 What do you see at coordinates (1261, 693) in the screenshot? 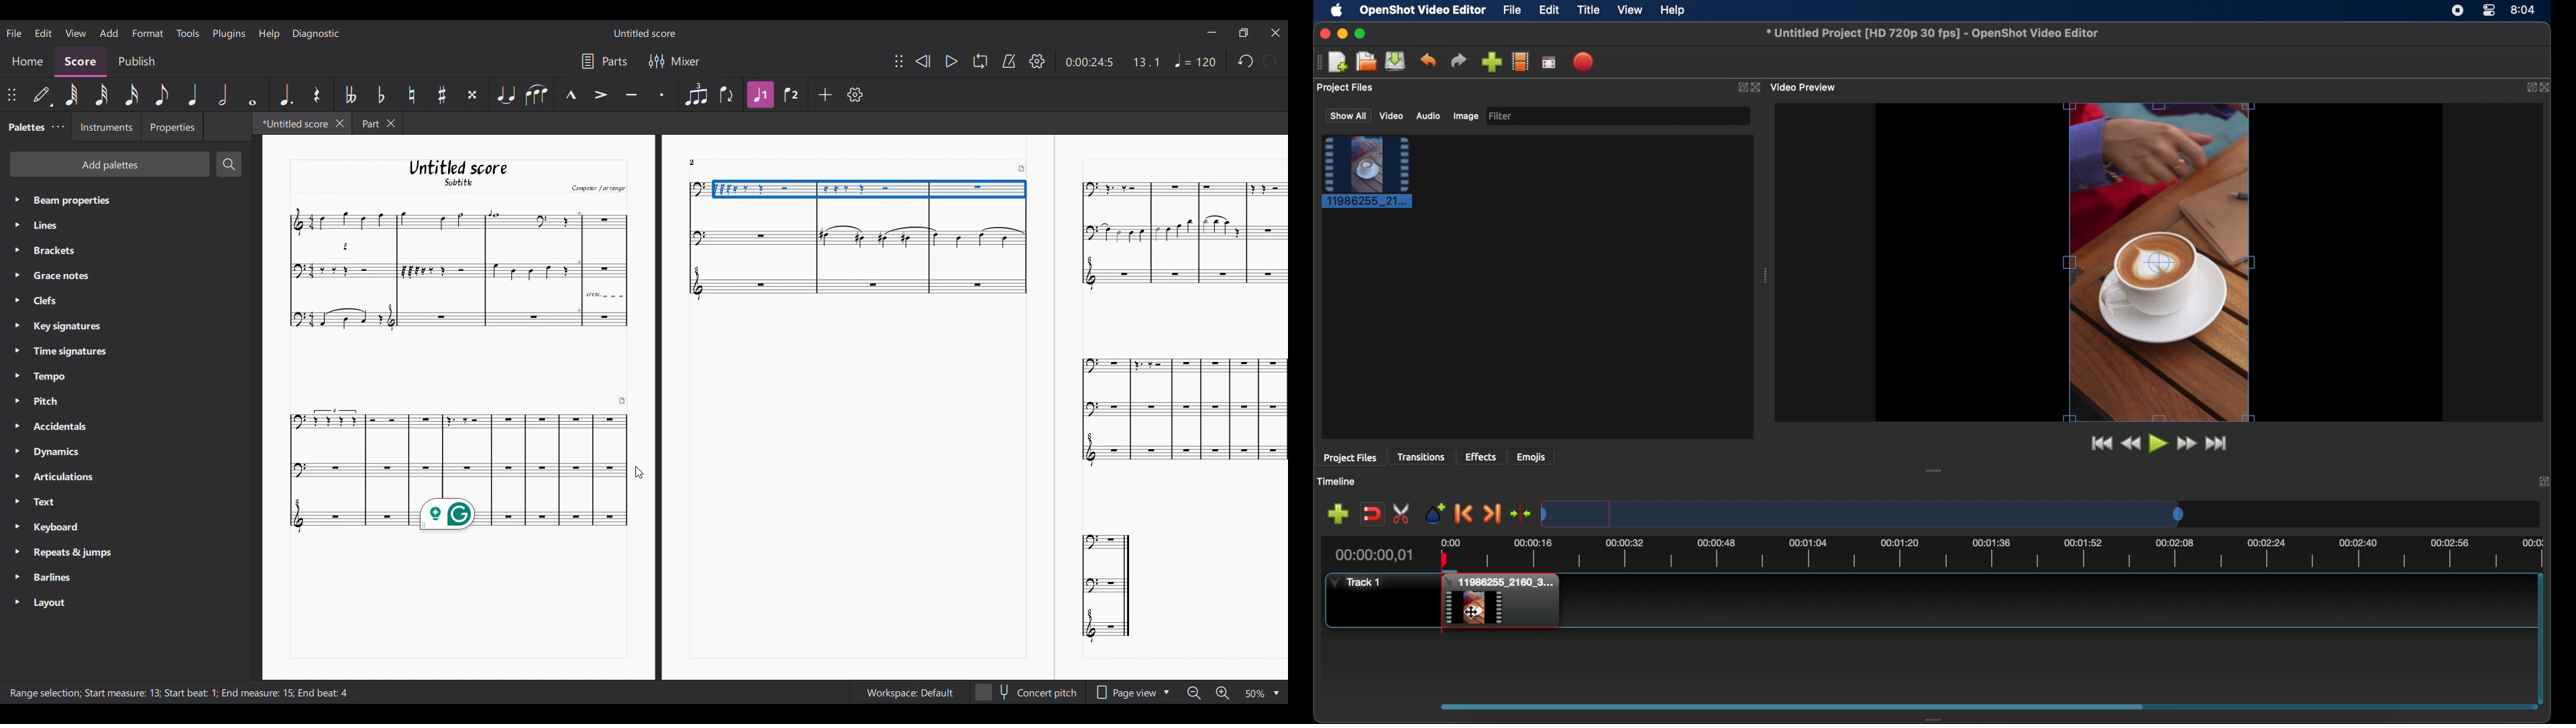
I see `50 %` at bounding box center [1261, 693].